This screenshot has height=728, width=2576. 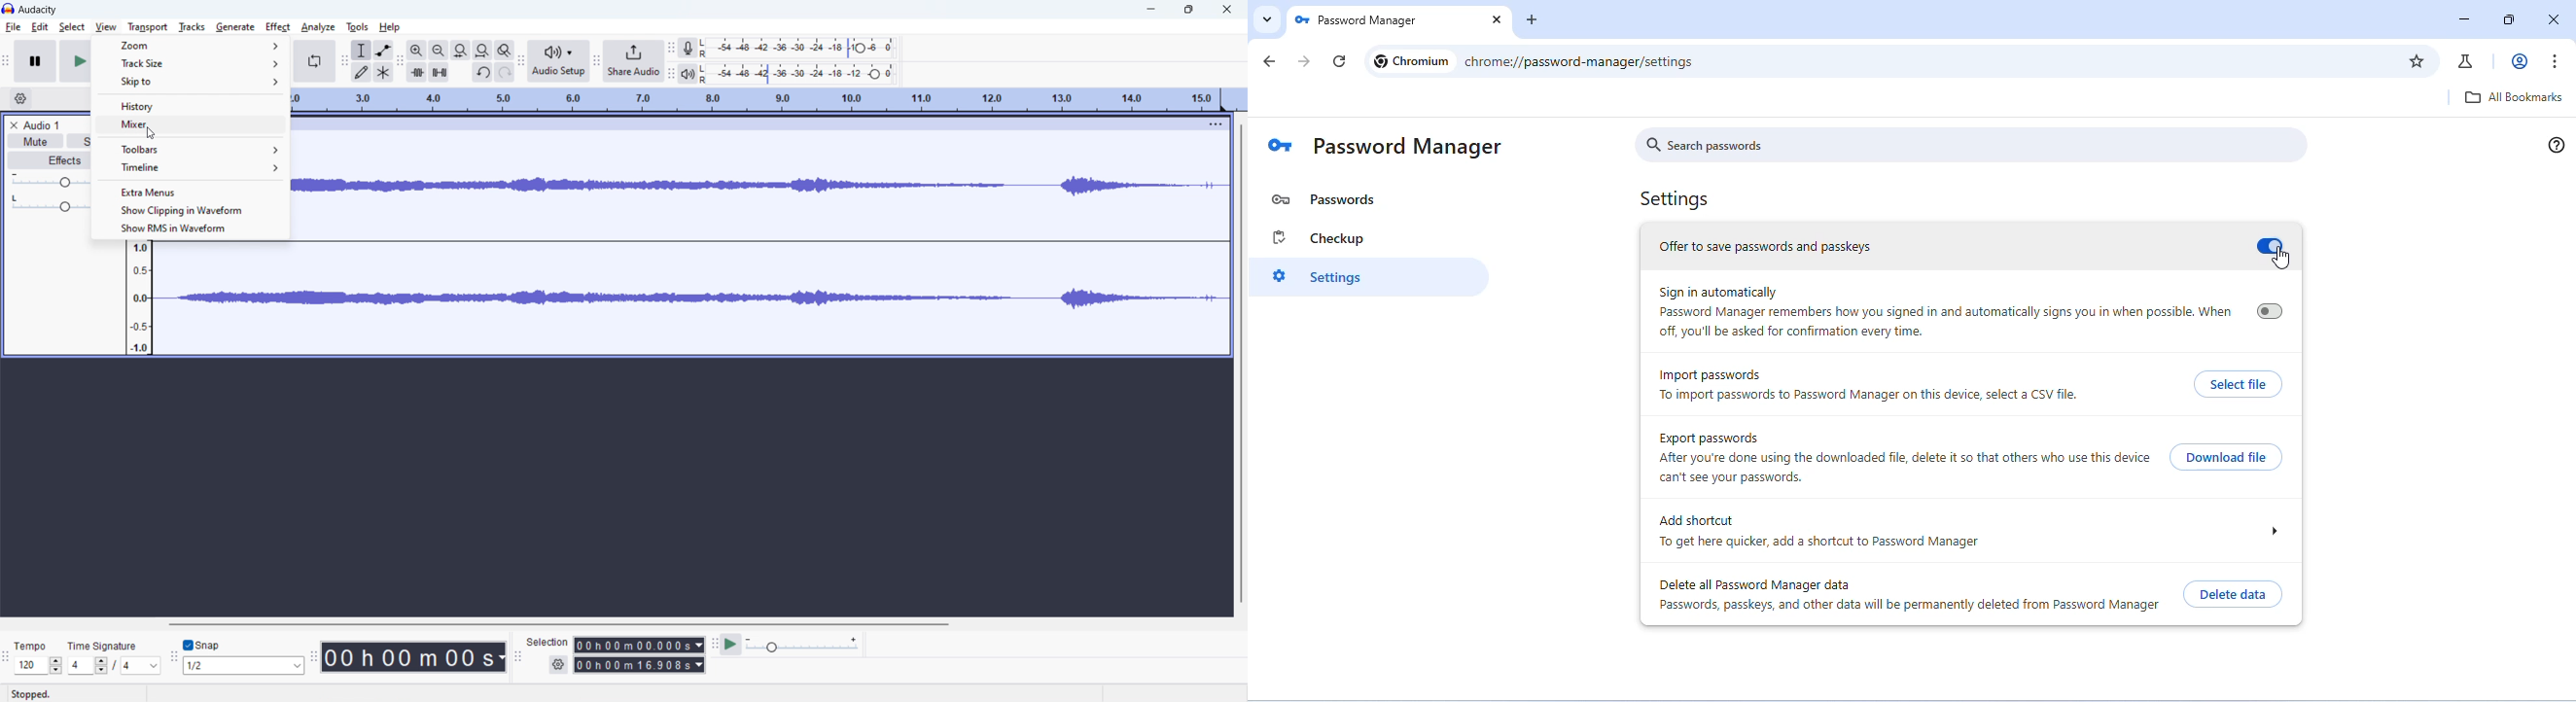 What do you see at coordinates (72, 27) in the screenshot?
I see `select` at bounding box center [72, 27].